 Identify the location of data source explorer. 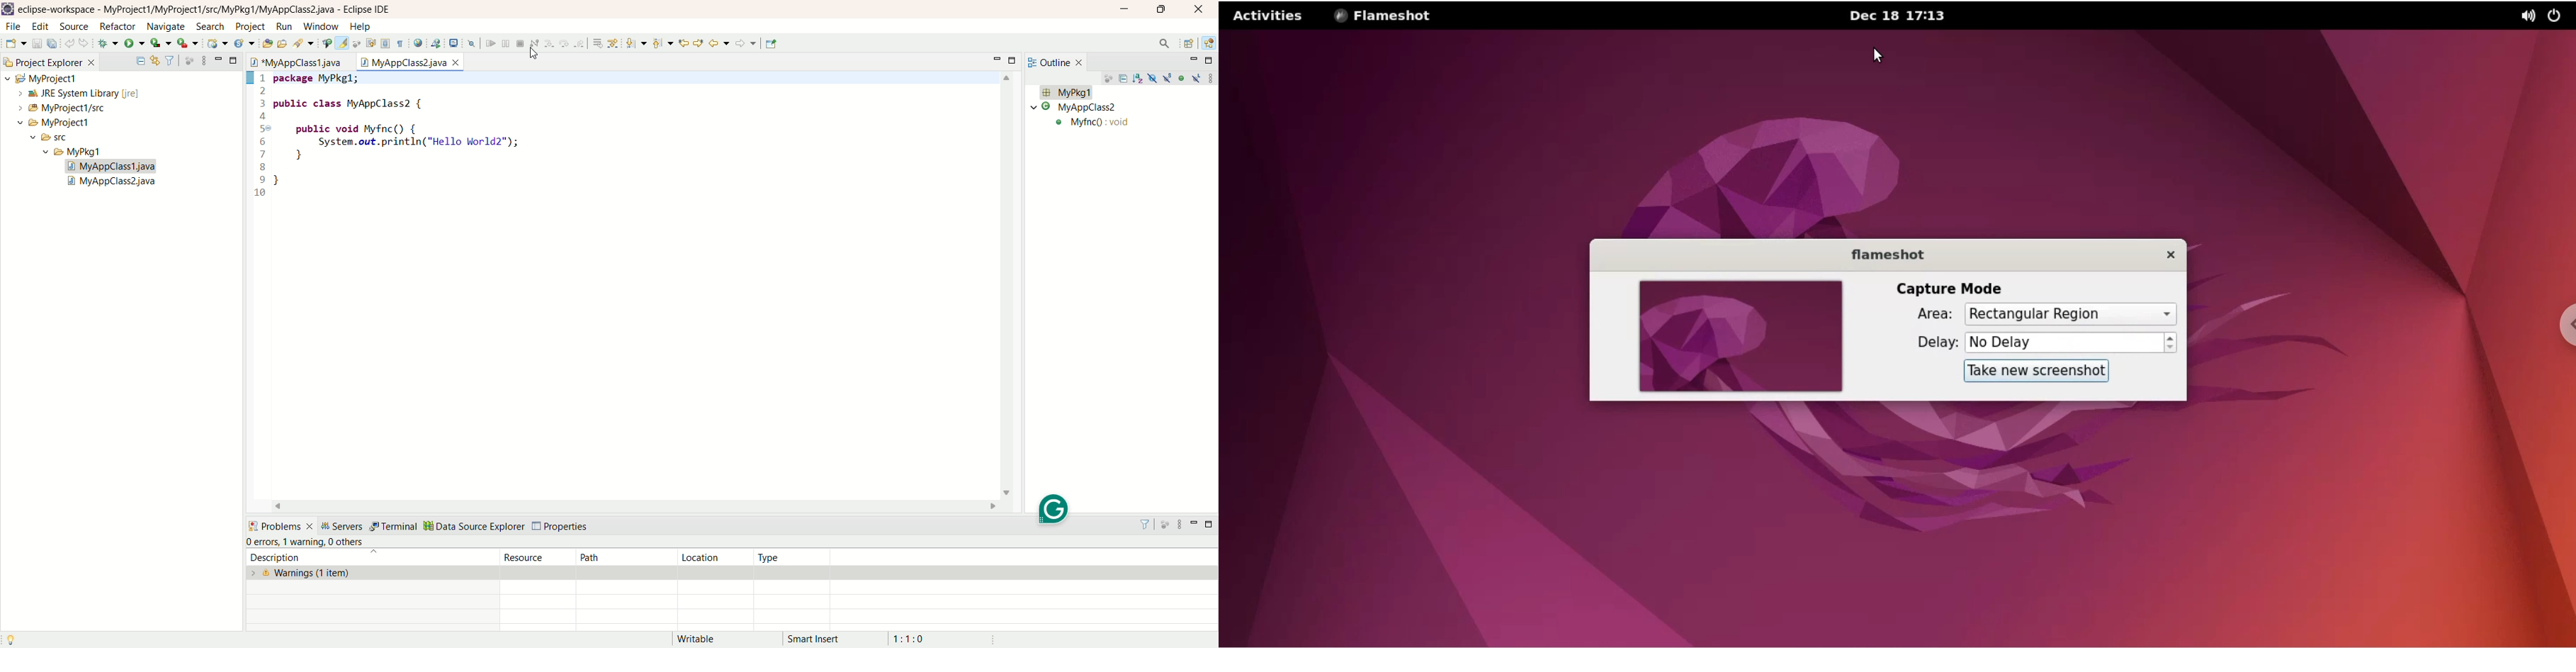
(474, 525).